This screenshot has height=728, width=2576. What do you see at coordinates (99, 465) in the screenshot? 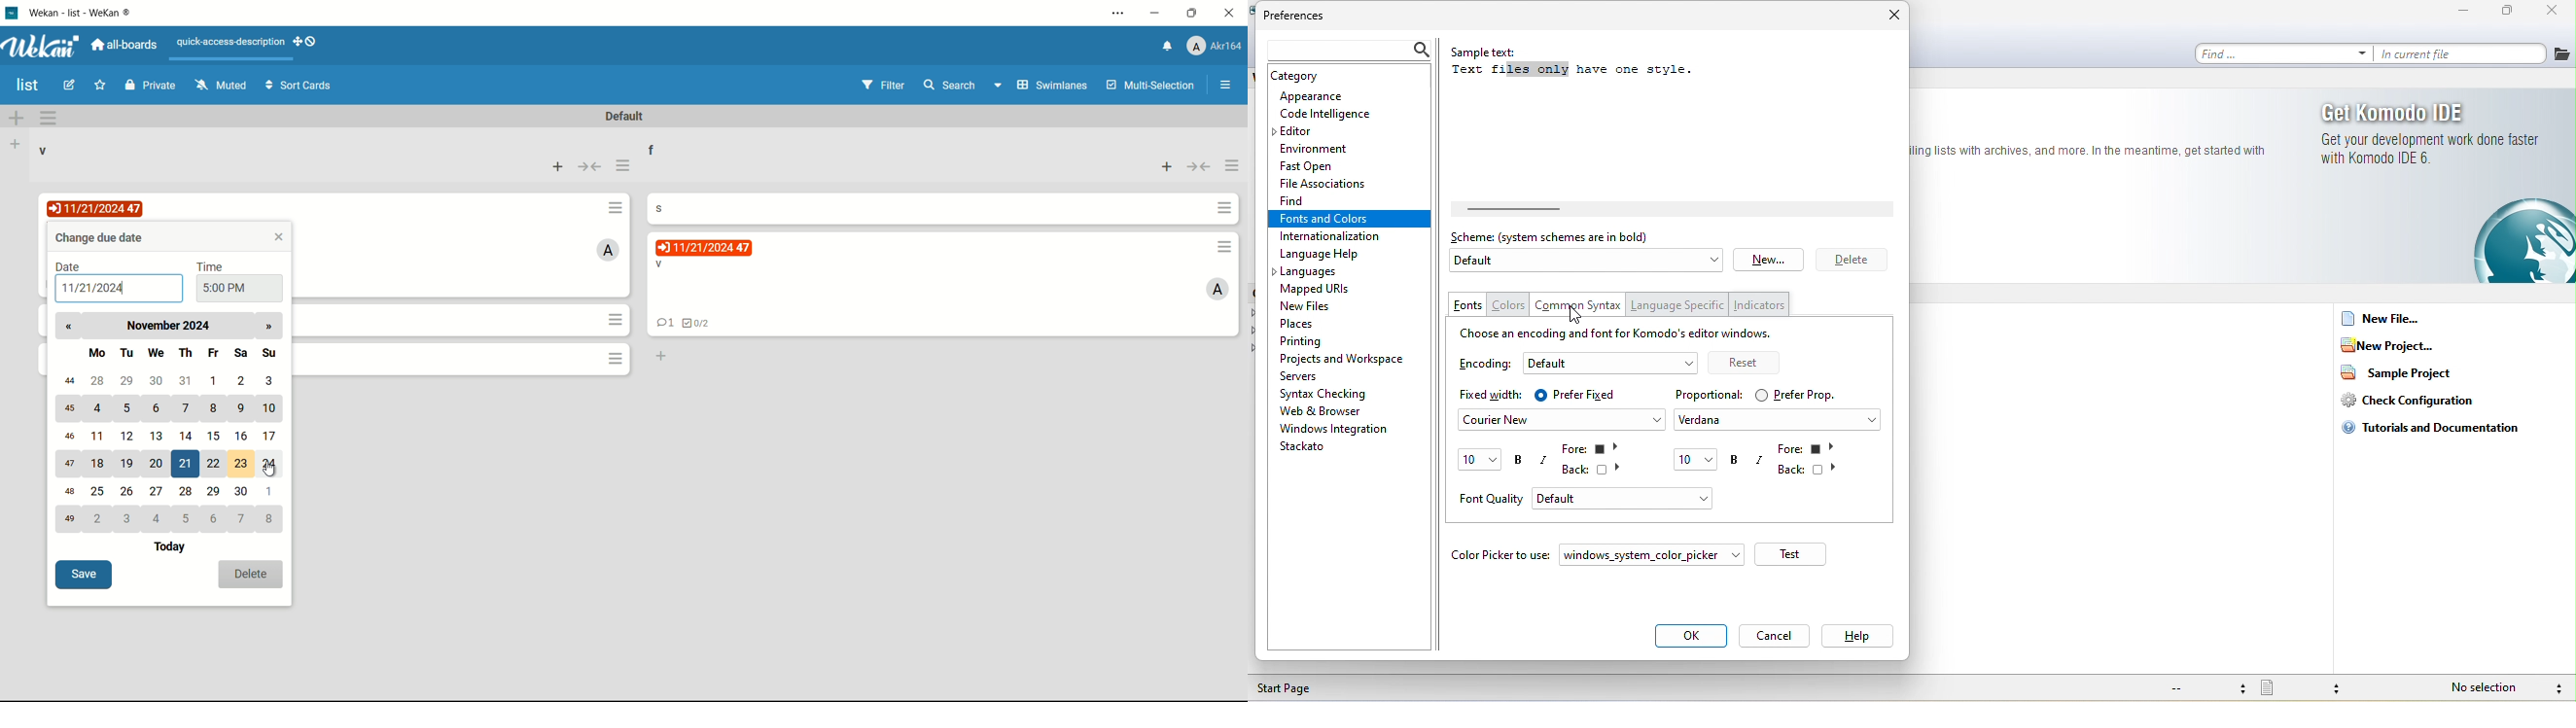
I see `18` at bounding box center [99, 465].